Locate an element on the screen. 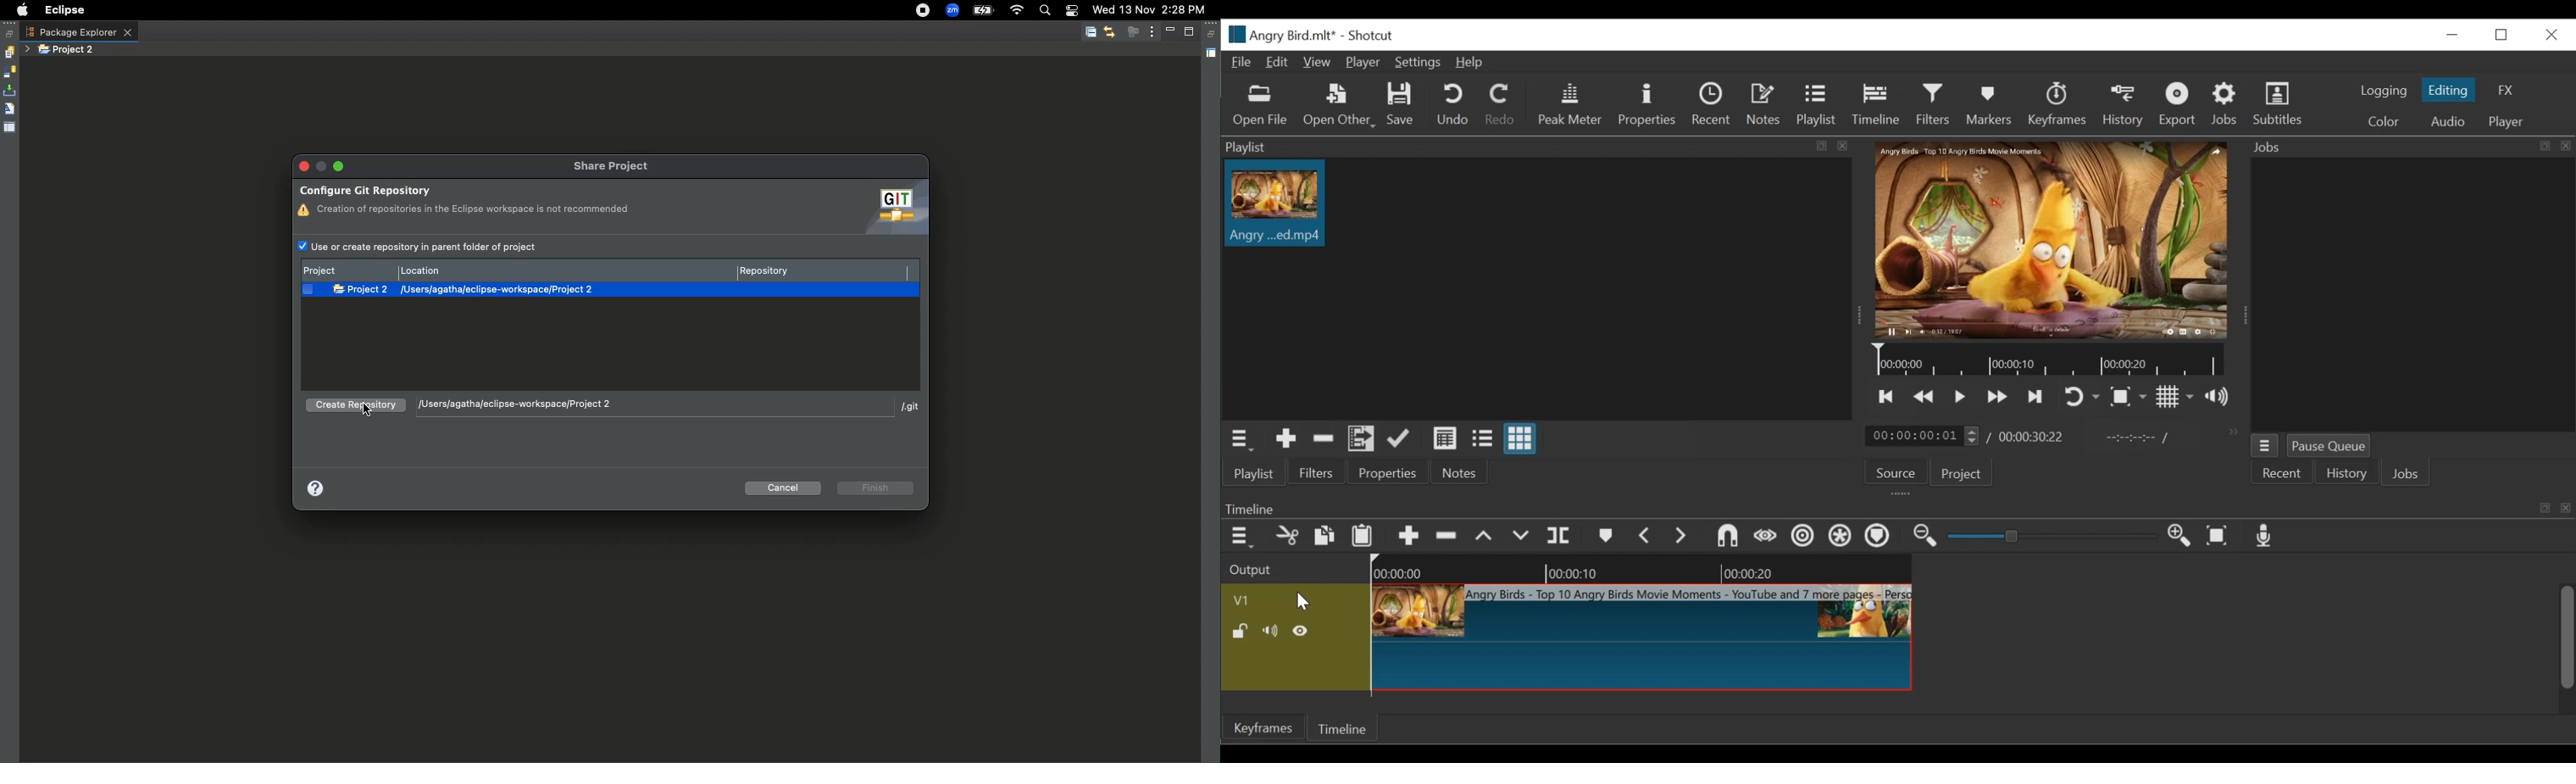 This screenshot has width=2576, height=784. Timeline is located at coordinates (1878, 104).